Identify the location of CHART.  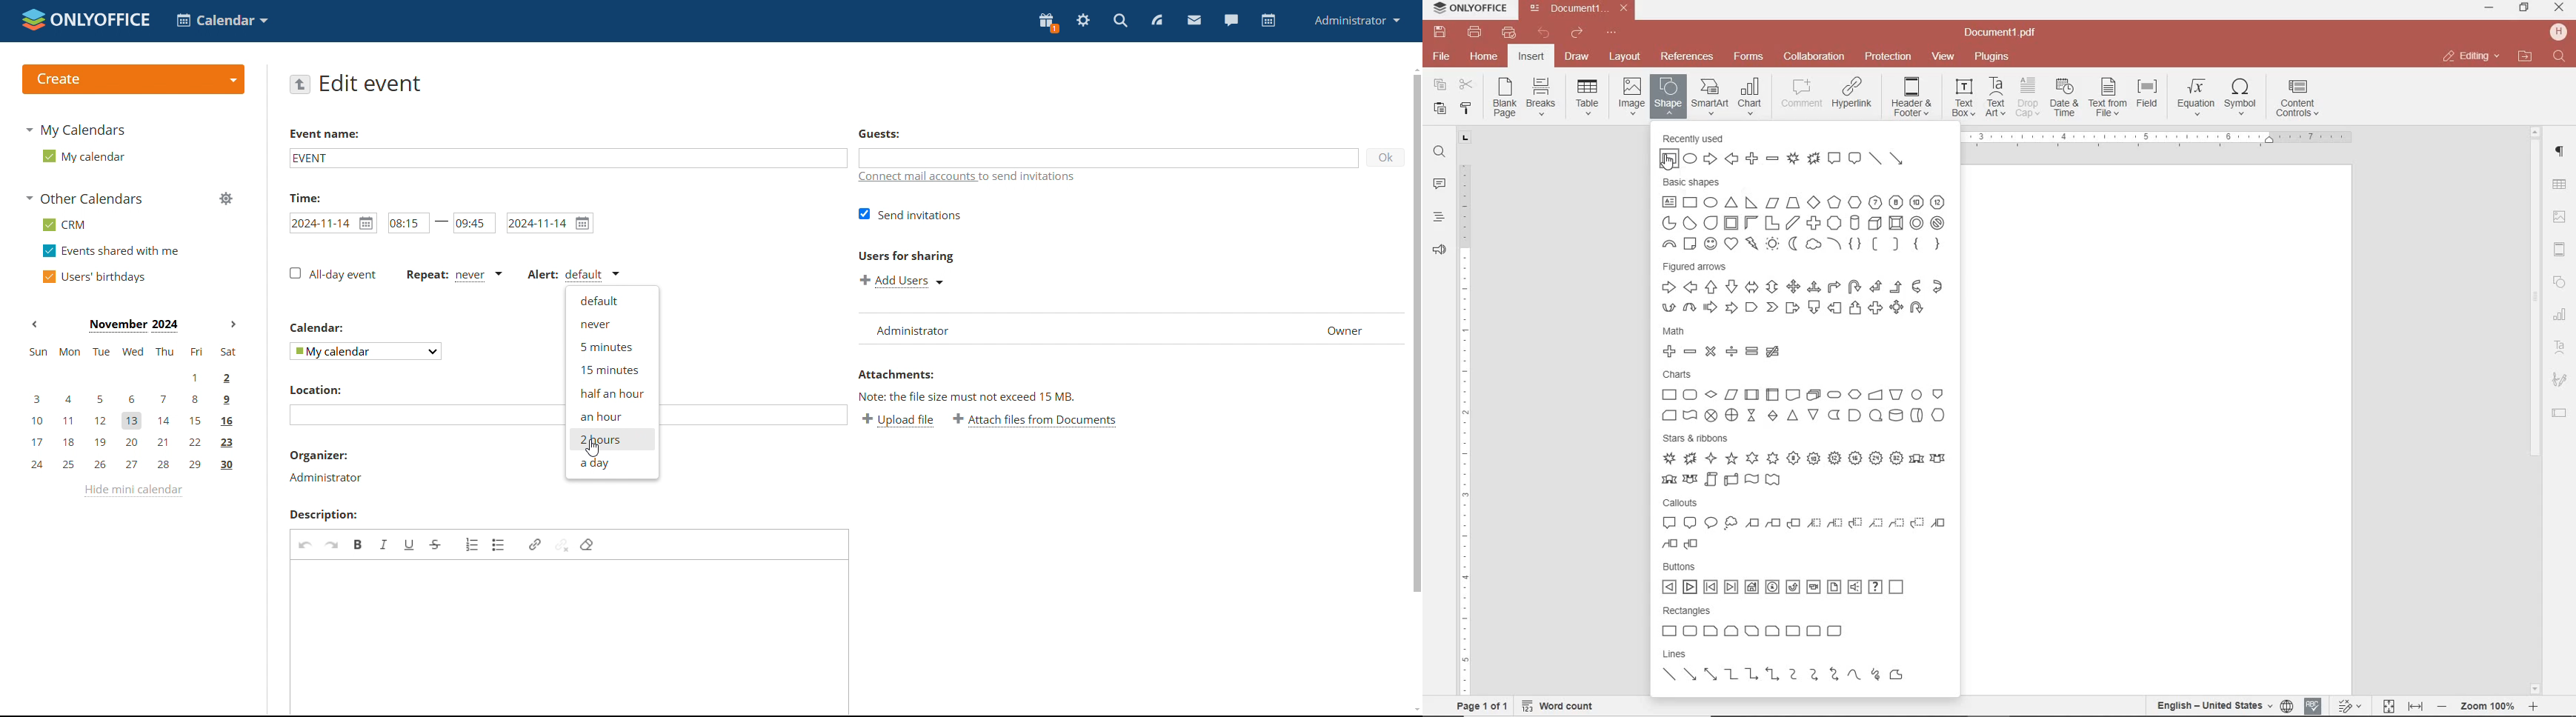
(2561, 315).